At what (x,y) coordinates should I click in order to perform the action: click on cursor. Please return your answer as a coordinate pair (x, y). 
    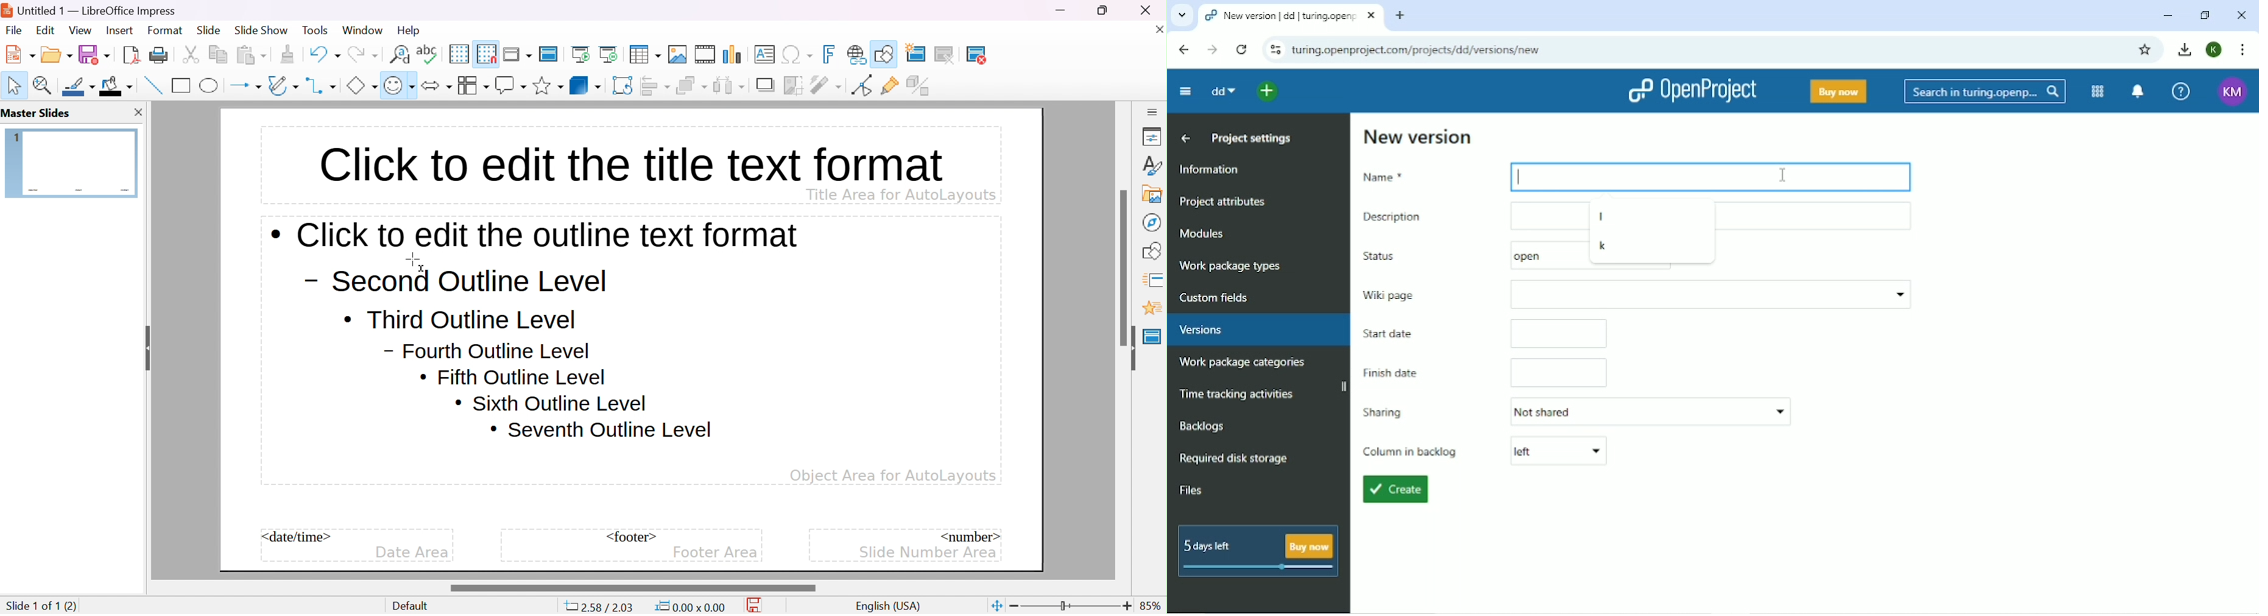
    Looking at the image, I should click on (416, 261).